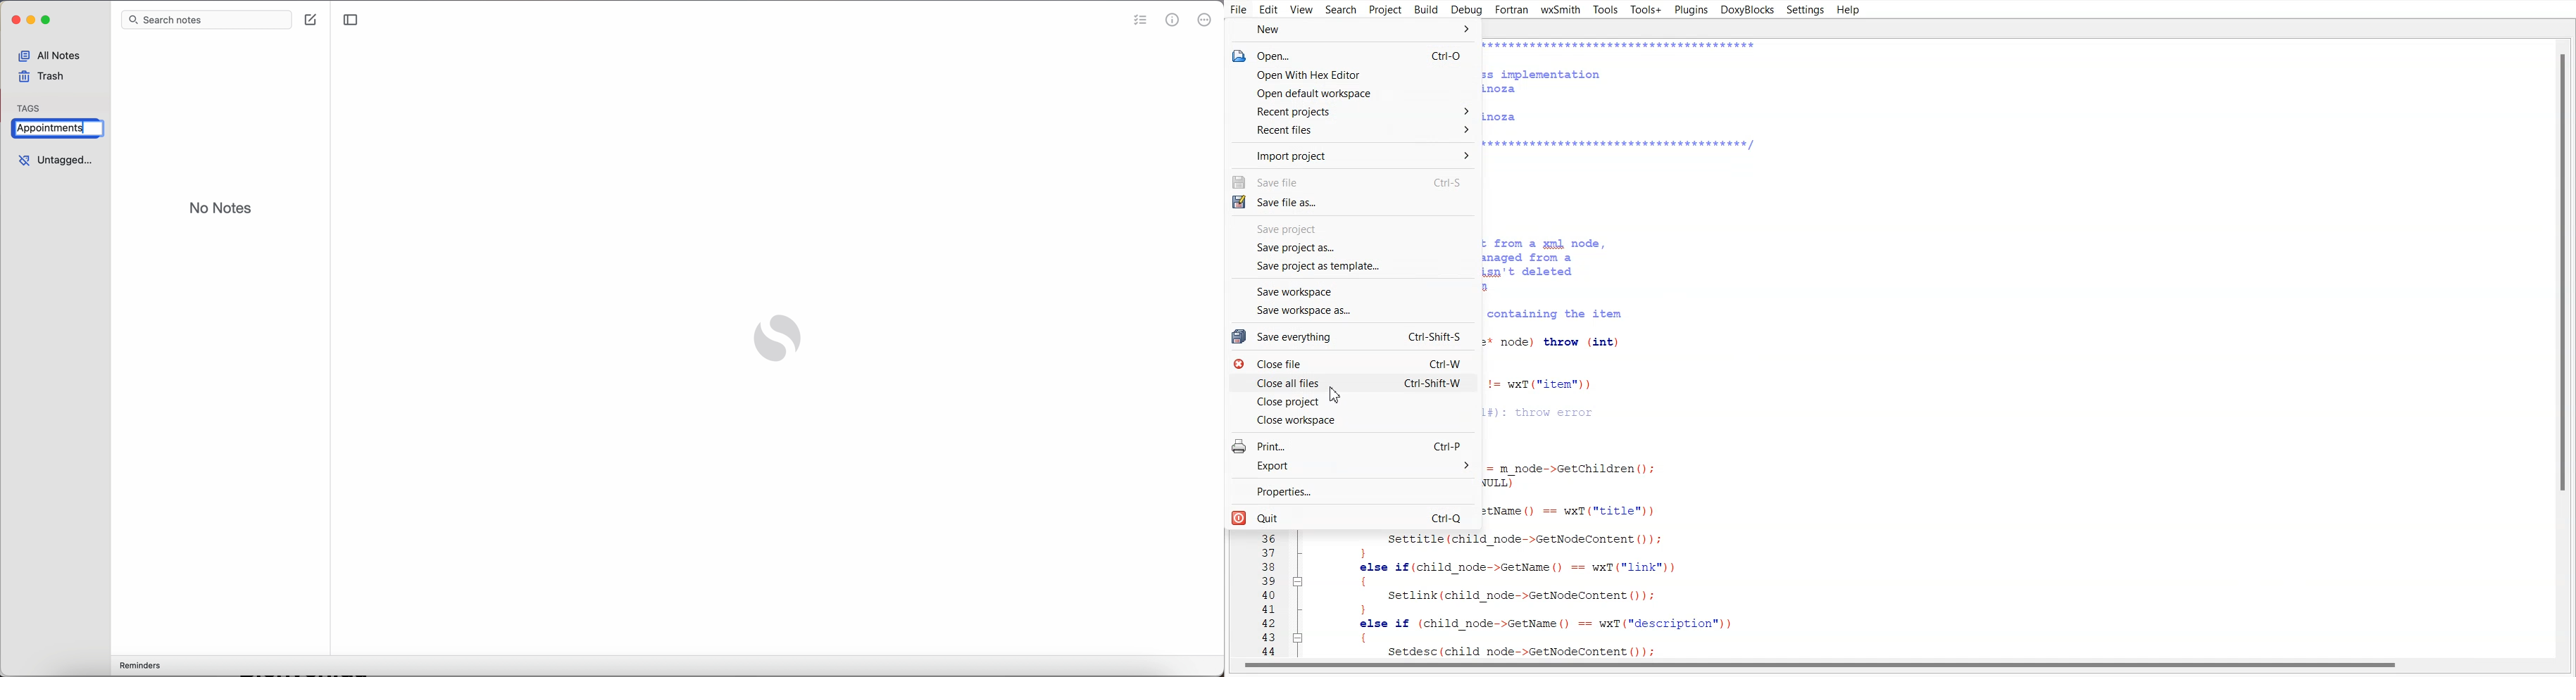 The width and height of the screenshot is (2576, 700). Describe the element at coordinates (1302, 9) in the screenshot. I see `View` at that location.